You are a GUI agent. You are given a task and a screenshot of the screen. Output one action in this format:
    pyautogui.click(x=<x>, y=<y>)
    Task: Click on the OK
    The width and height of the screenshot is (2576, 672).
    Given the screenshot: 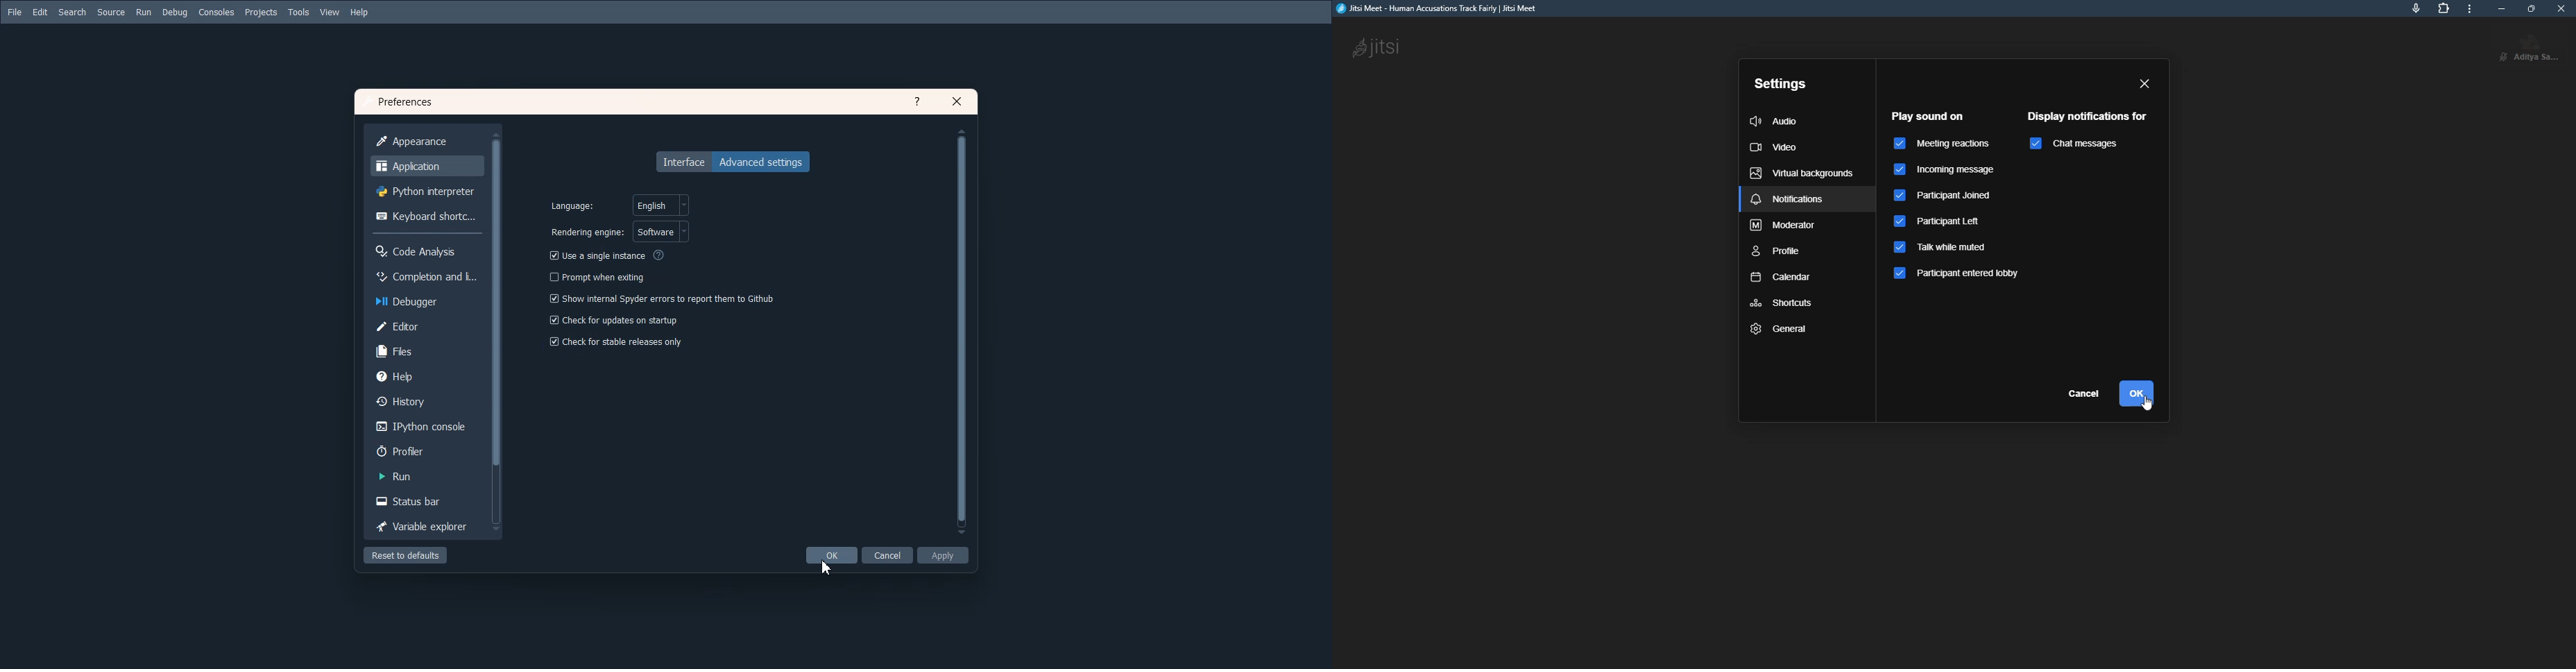 What is the action you would take?
    pyautogui.click(x=831, y=554)
    